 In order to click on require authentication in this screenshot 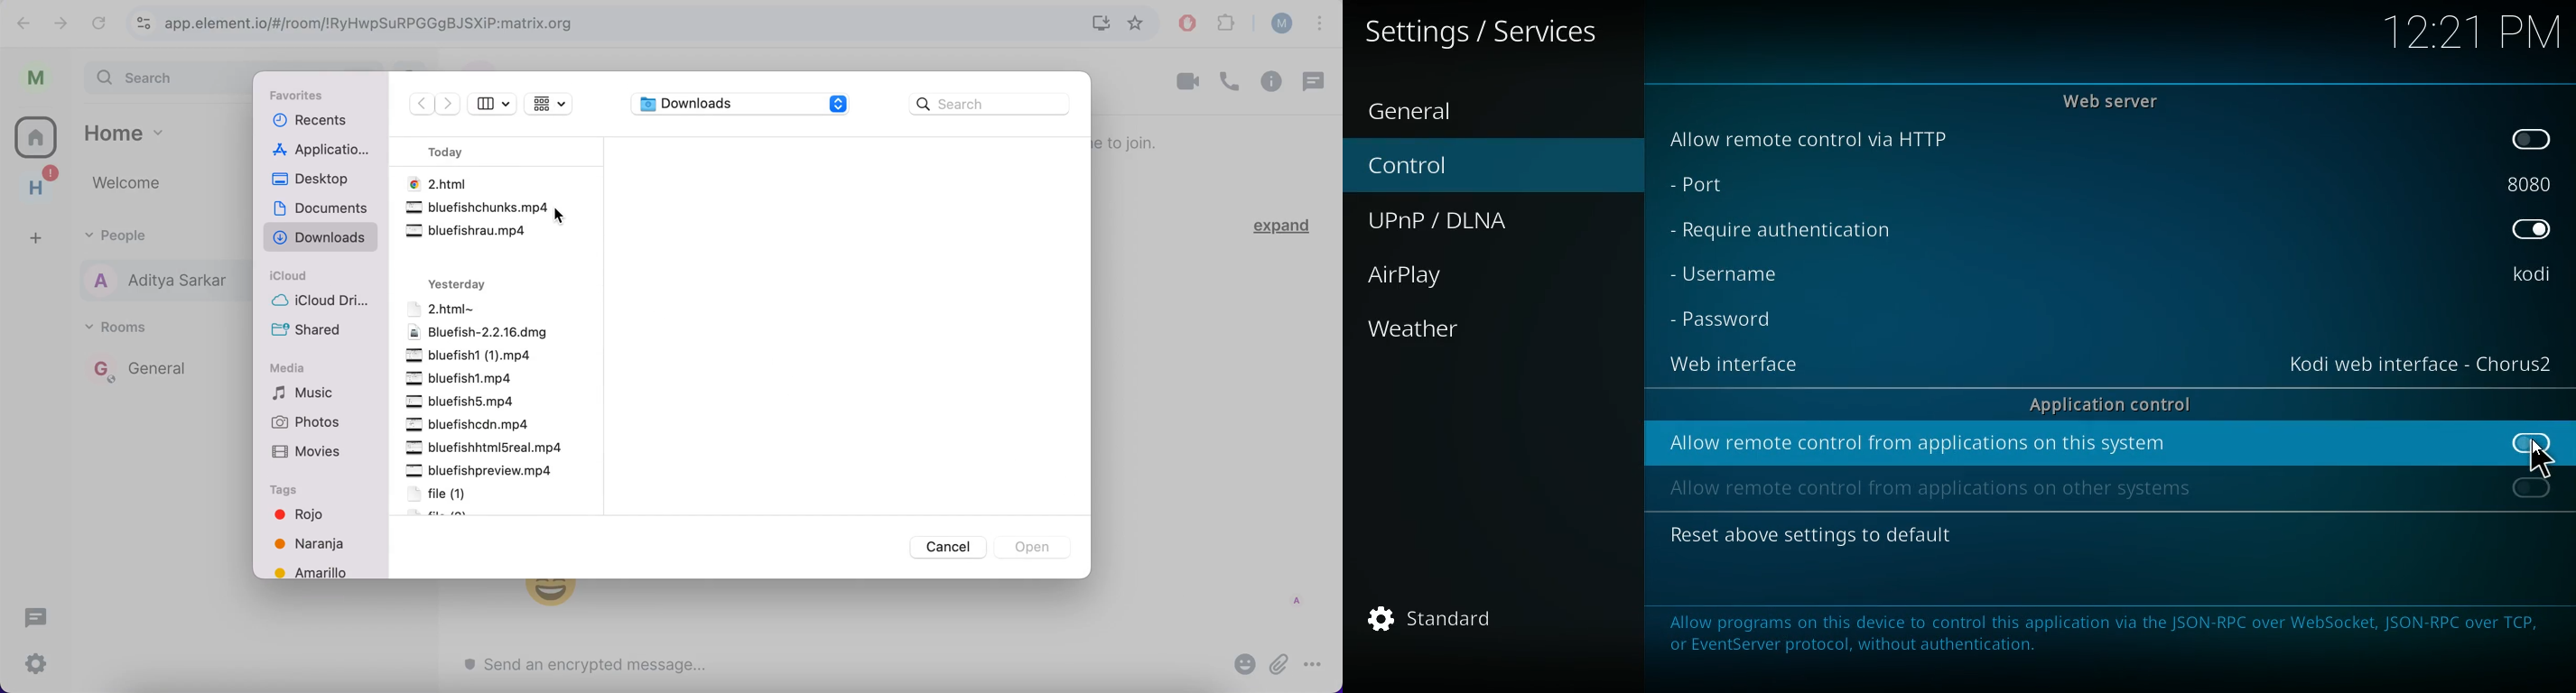, I will do `click(1780, 235)`.